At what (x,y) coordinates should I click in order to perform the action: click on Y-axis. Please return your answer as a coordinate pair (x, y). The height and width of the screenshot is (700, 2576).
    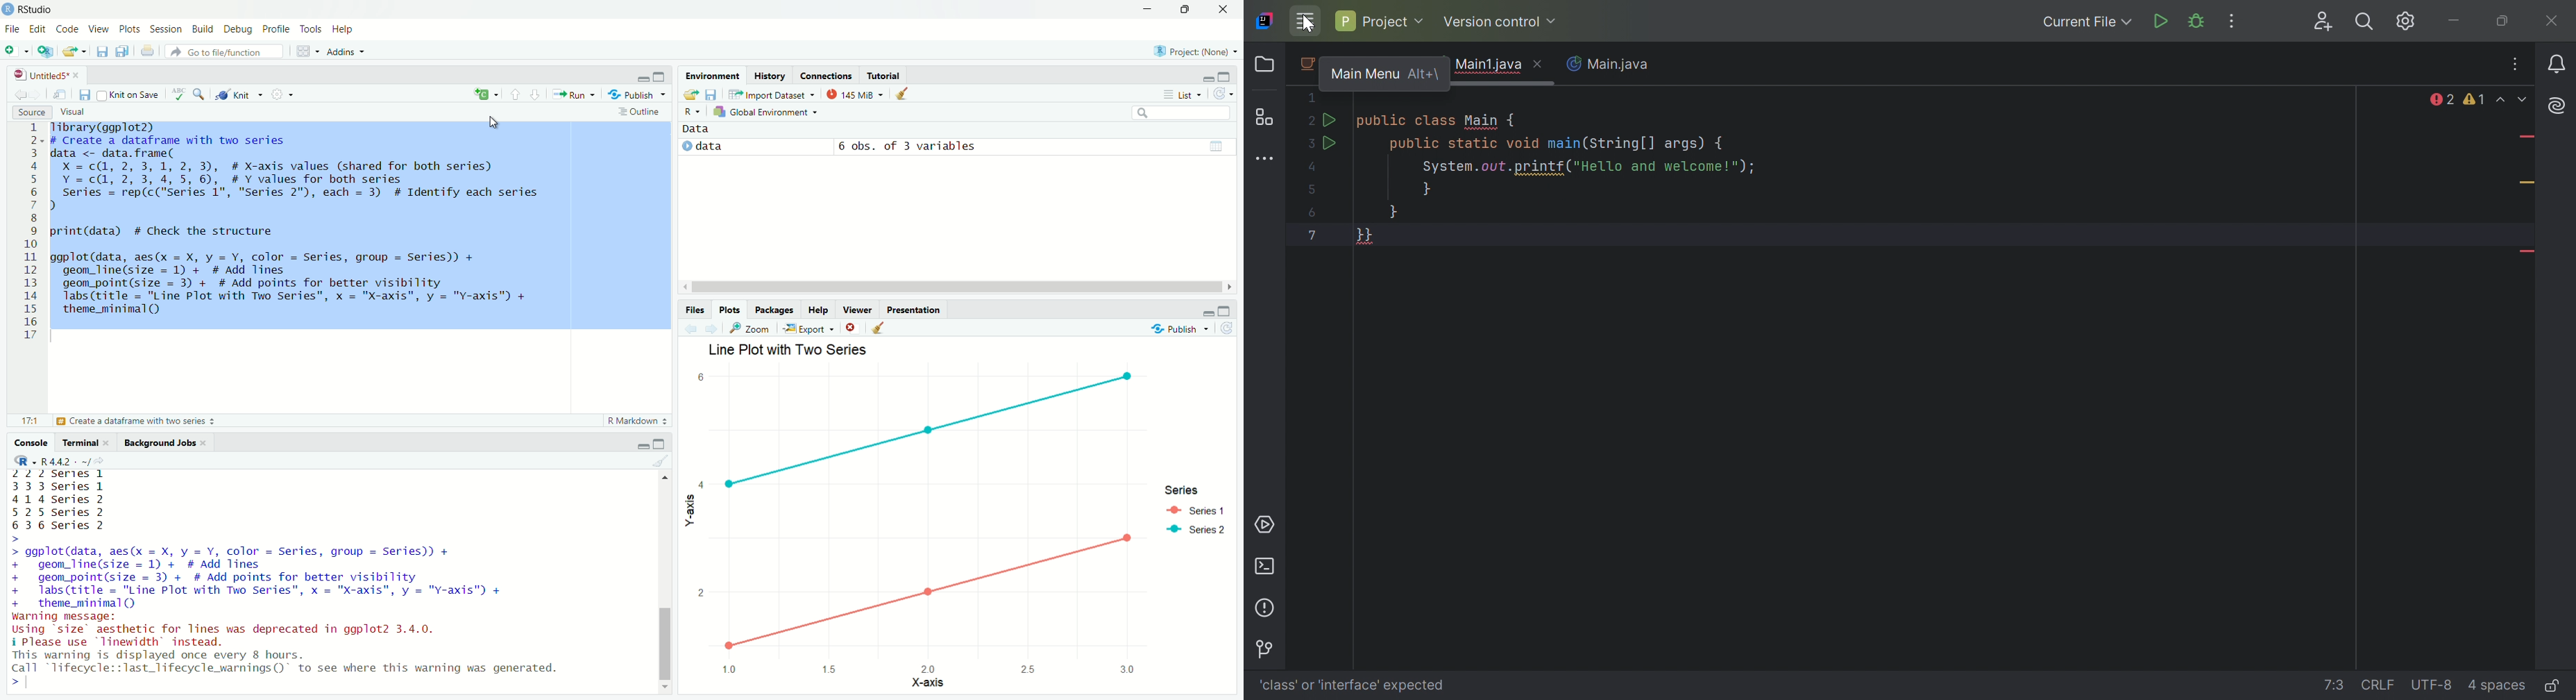
    Looking at the image, I should click on (688, 513).